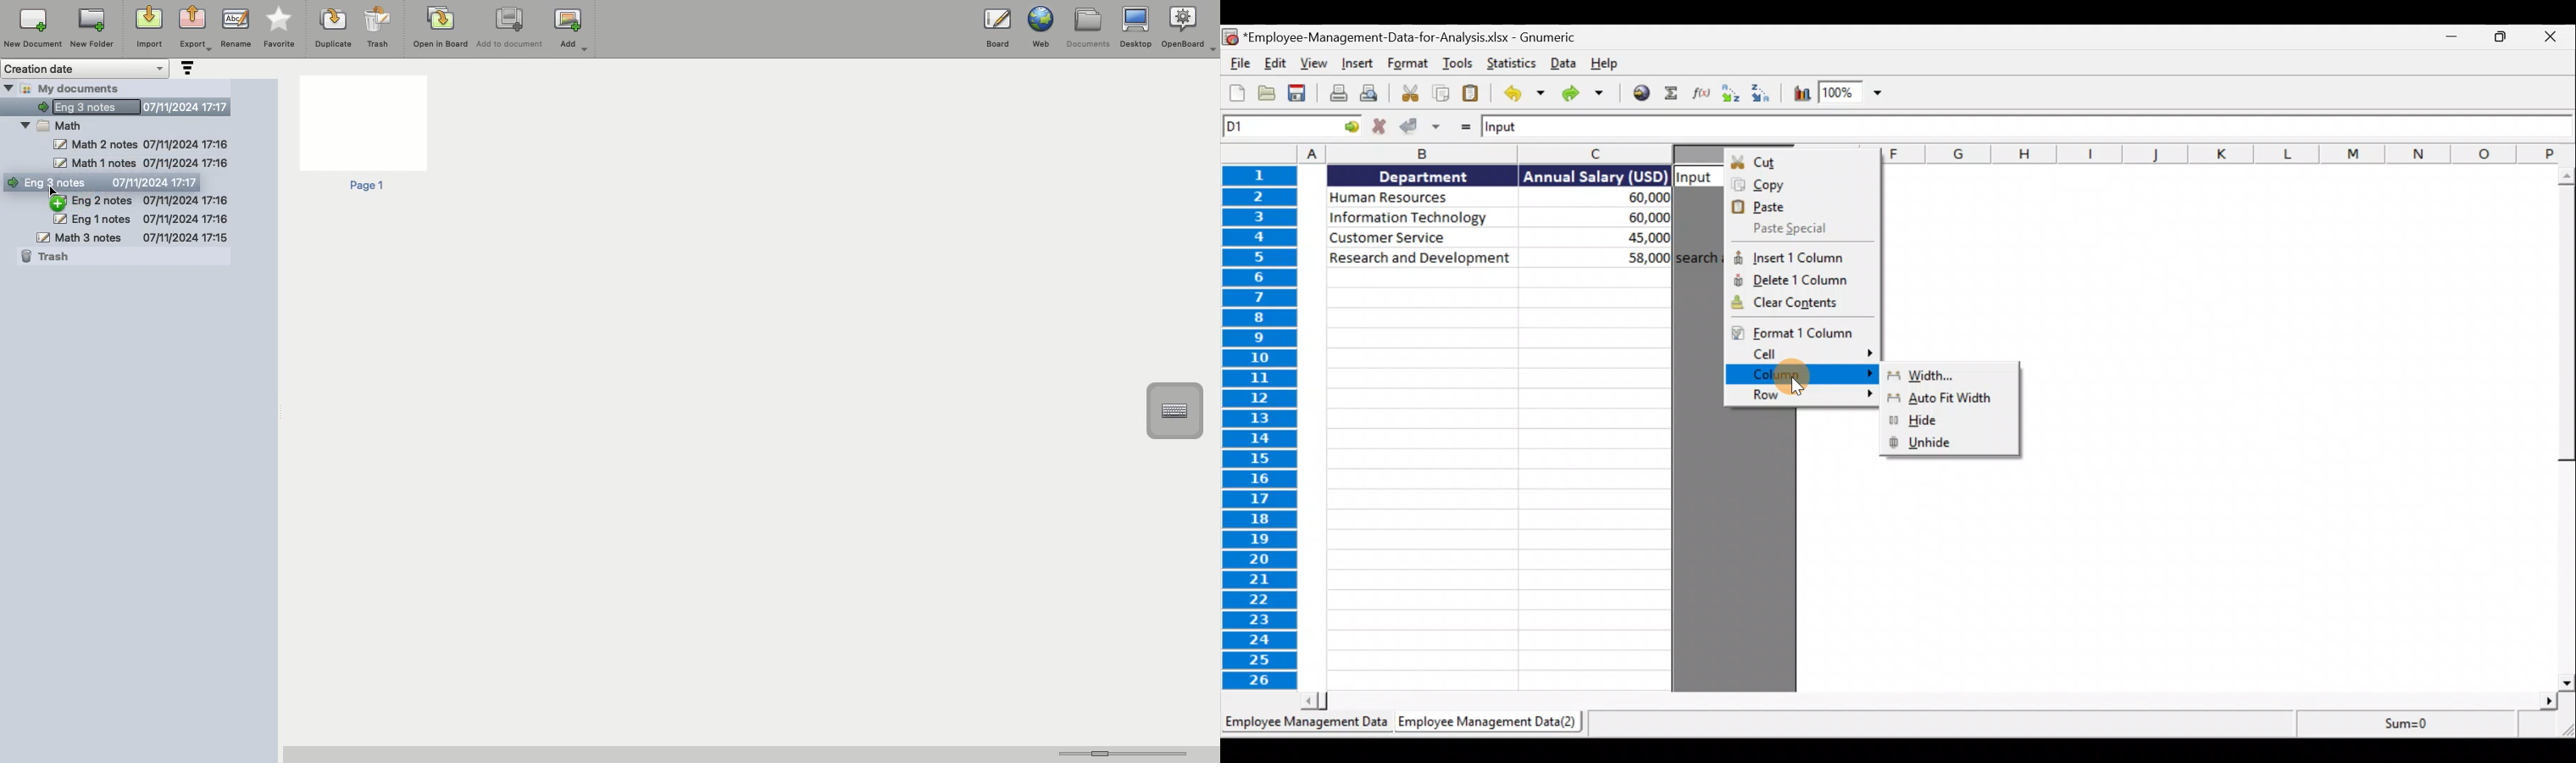  I want to click on rows, so click(1257, 427).